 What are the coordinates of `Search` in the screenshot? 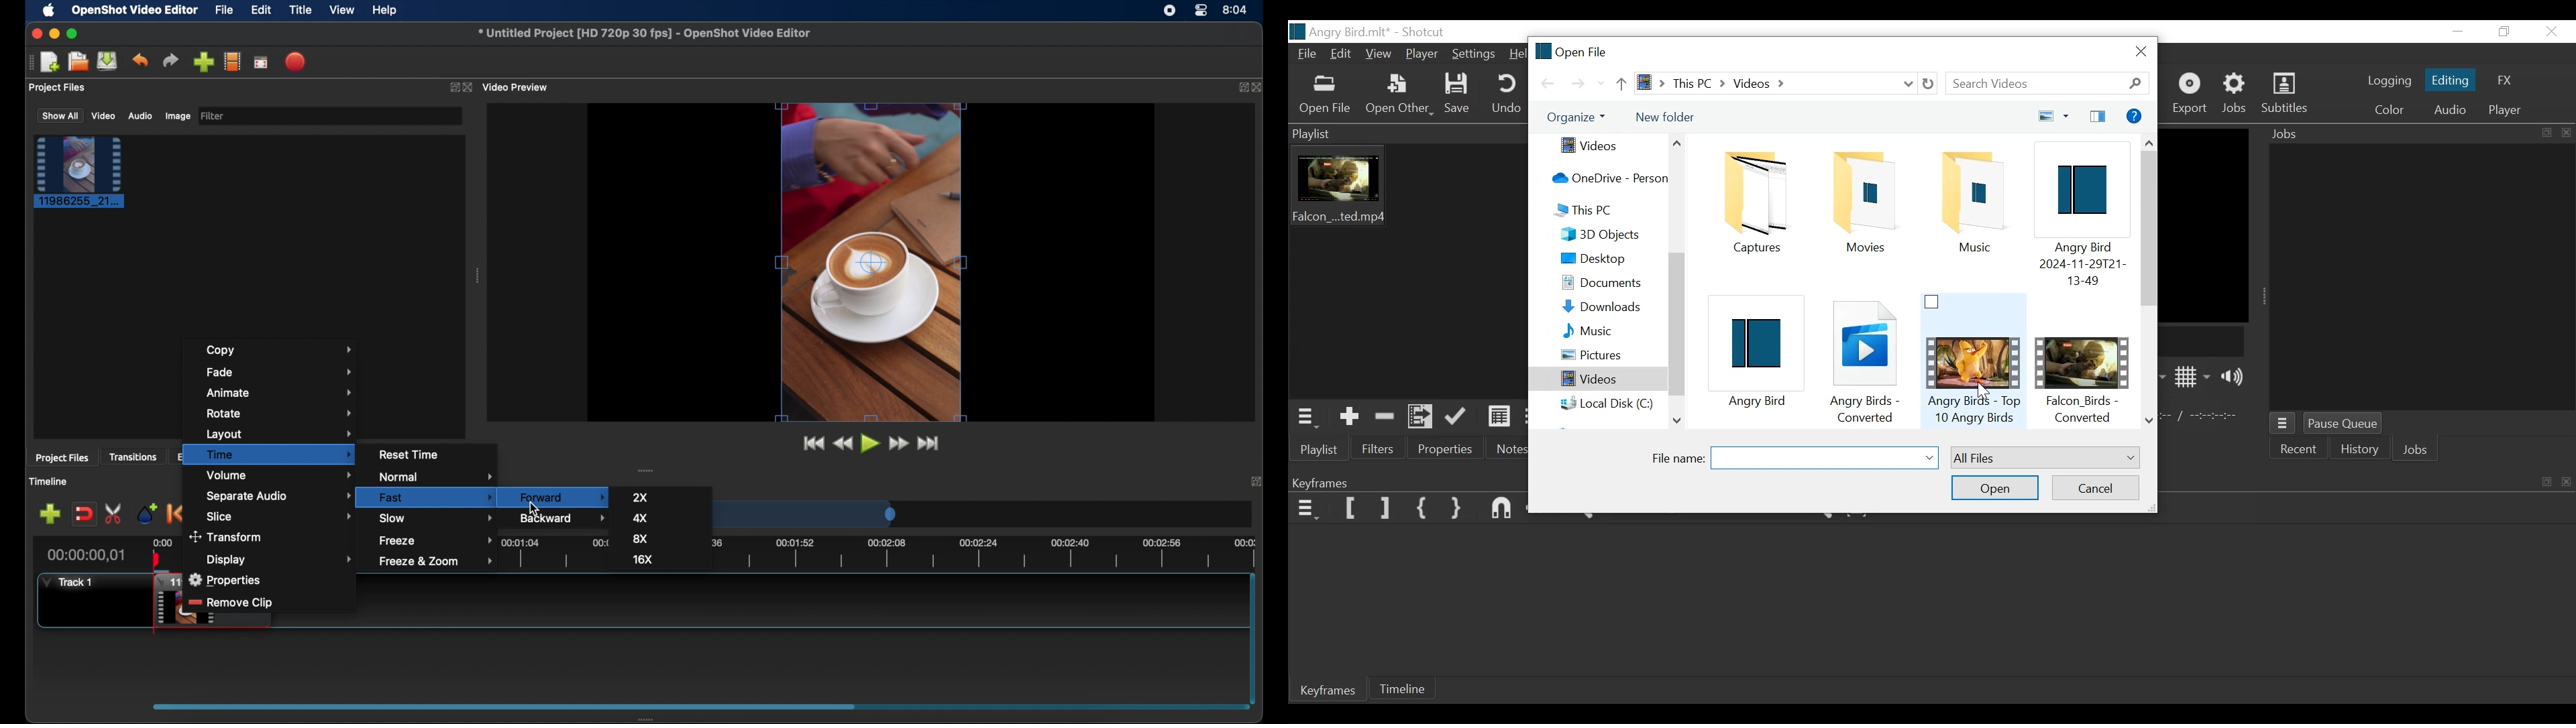 It's located at (2049, 84).